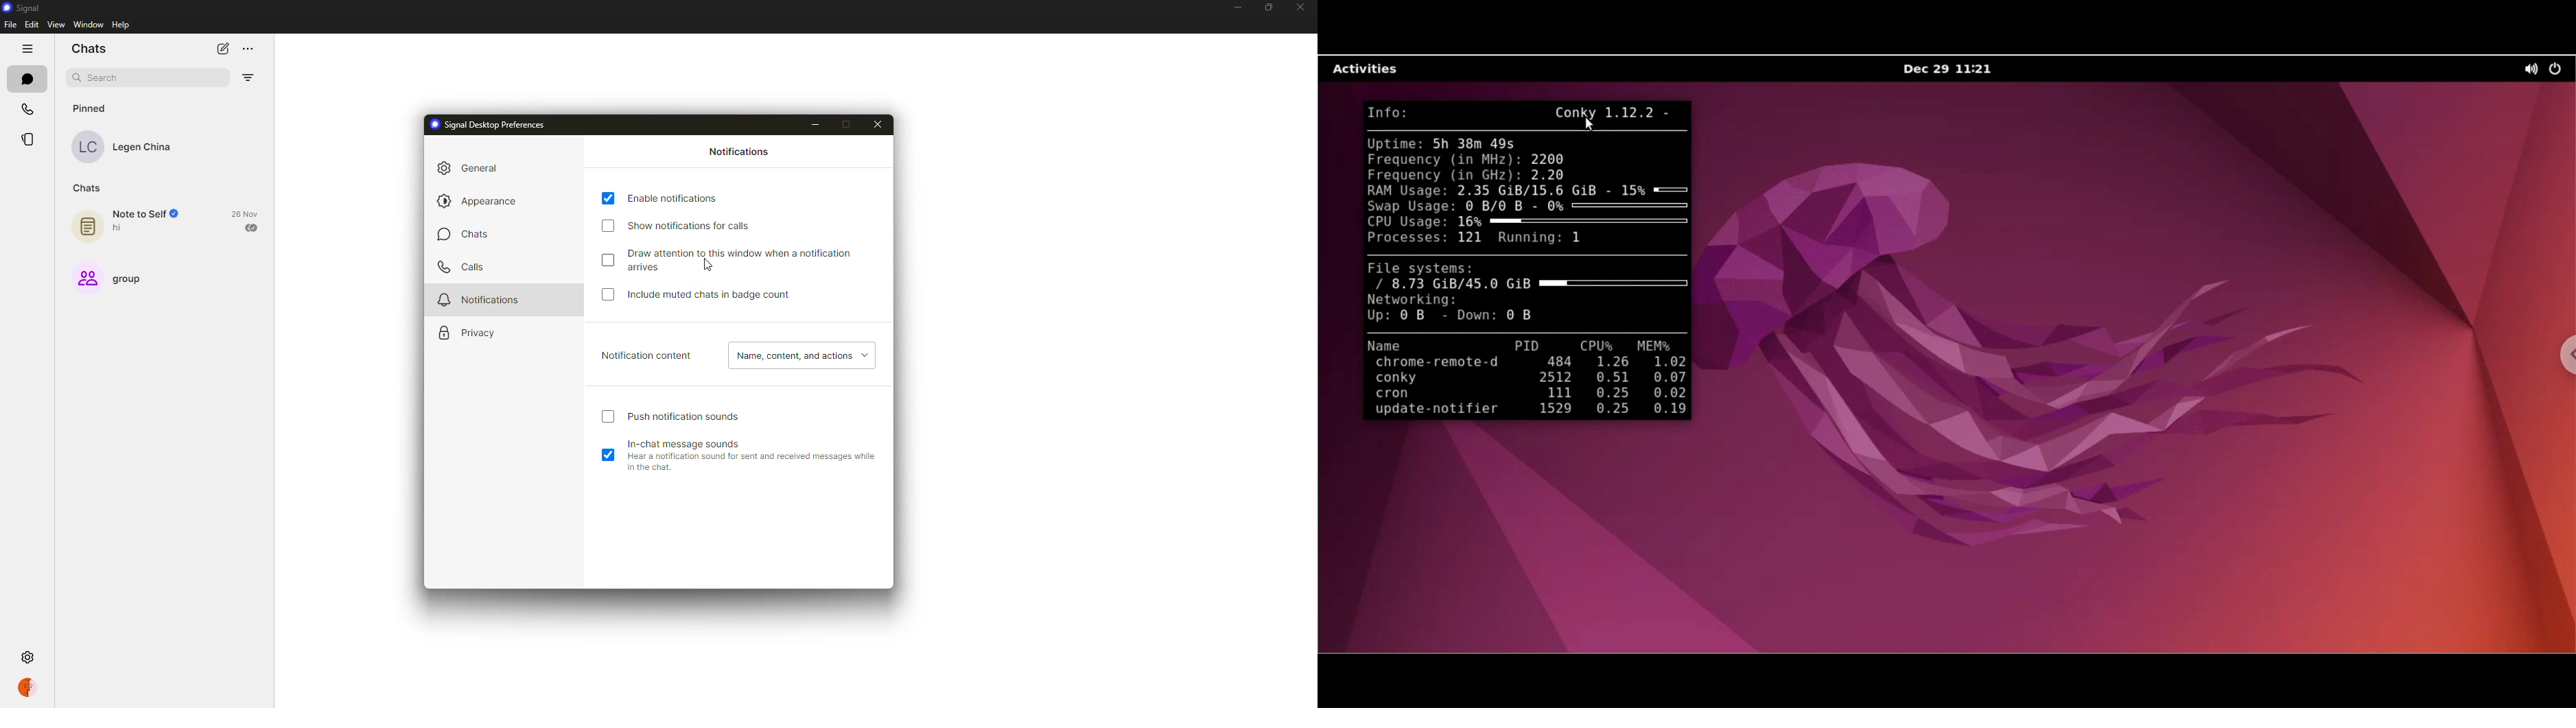 The width and height of the screenshot is (2576, 728). Describe the element at coordinates (31, 657) in the screenshot. I see `settings` at that location.